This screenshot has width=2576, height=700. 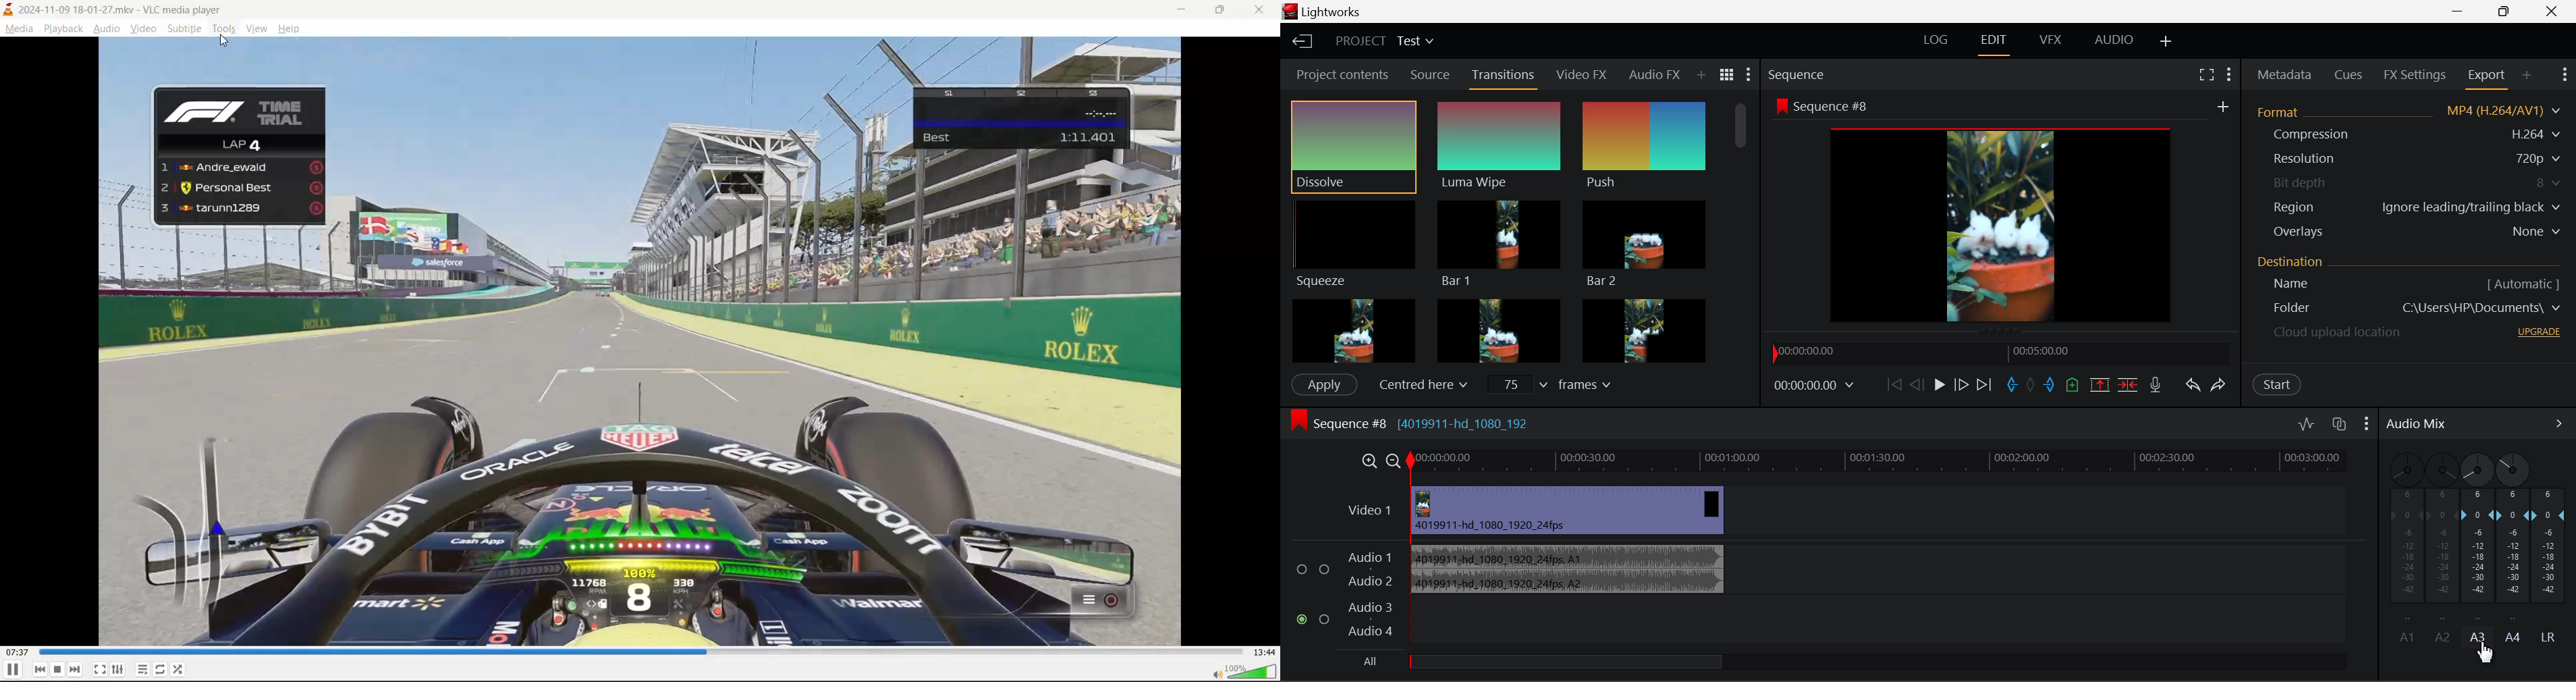 What do you see at coordinates (1324, 385) in the screenshot?
I see `Apply` at bounding box center [1324, 385].